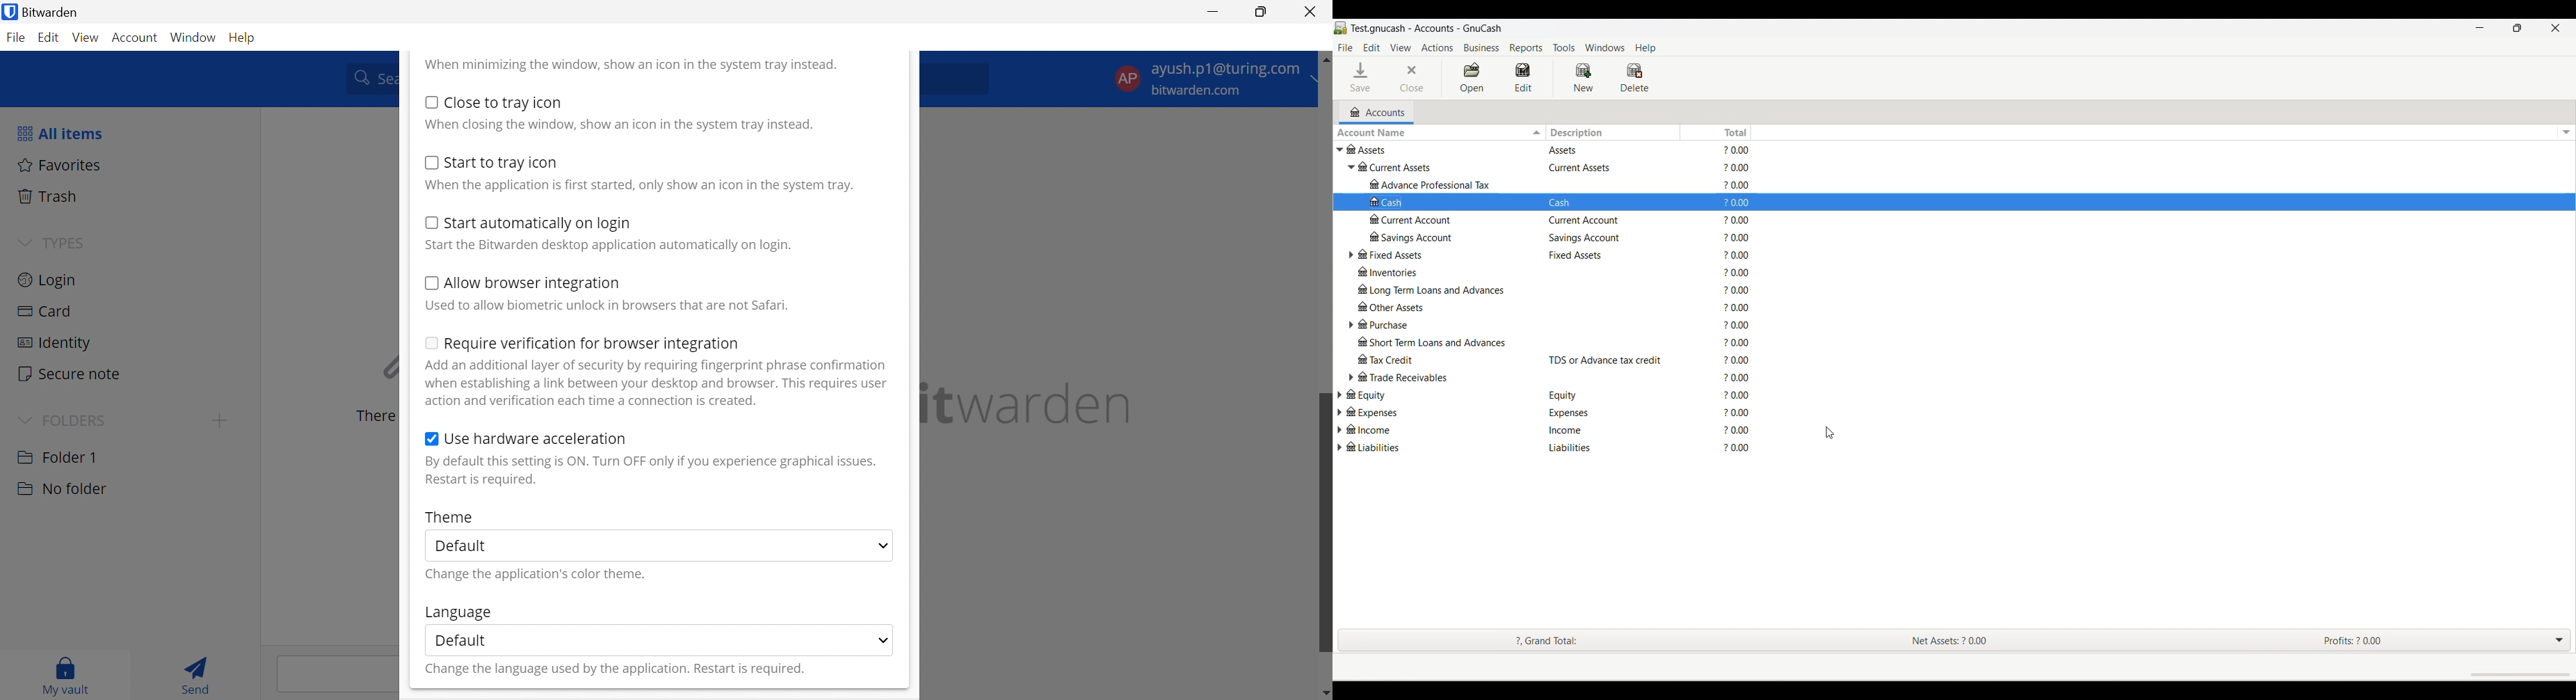 This screenshot has height=700, width=2576. Describe the element at coordinates (593, 401) in the screenshot. I see `action and verification each time a connection is created.` at that location.